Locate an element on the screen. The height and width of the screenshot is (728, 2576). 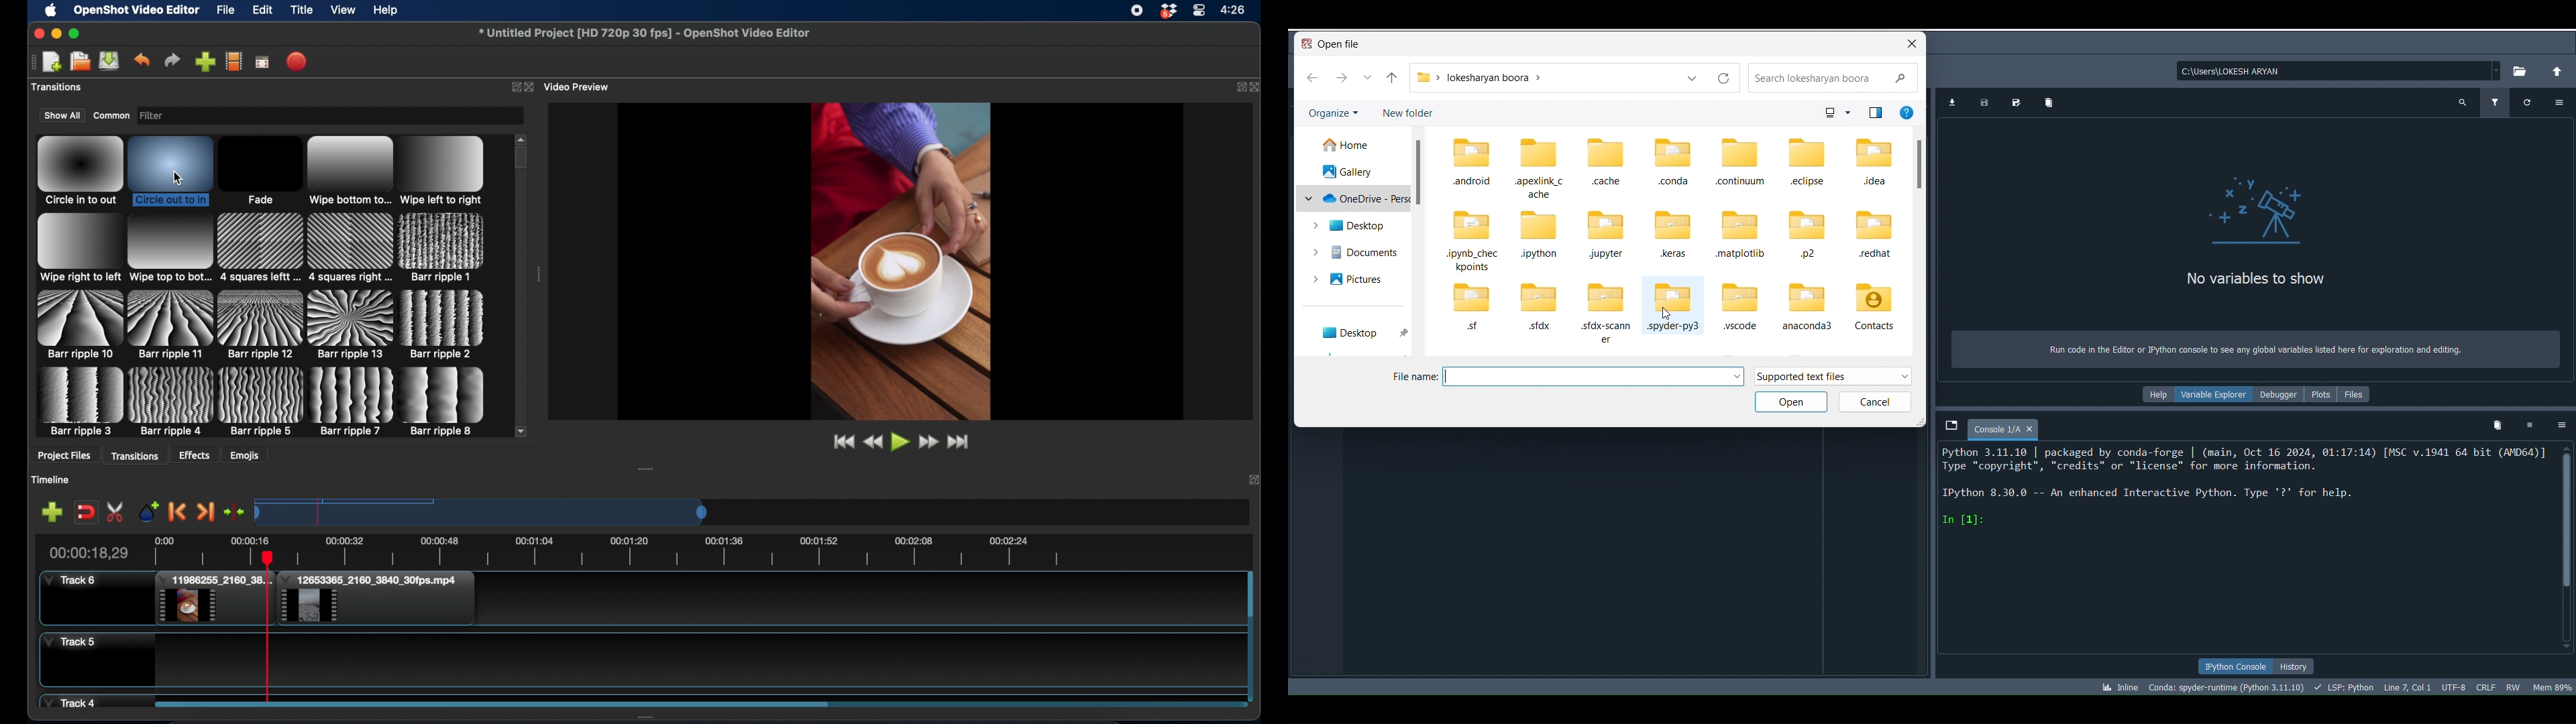
play is located at coordinates (900, 443).